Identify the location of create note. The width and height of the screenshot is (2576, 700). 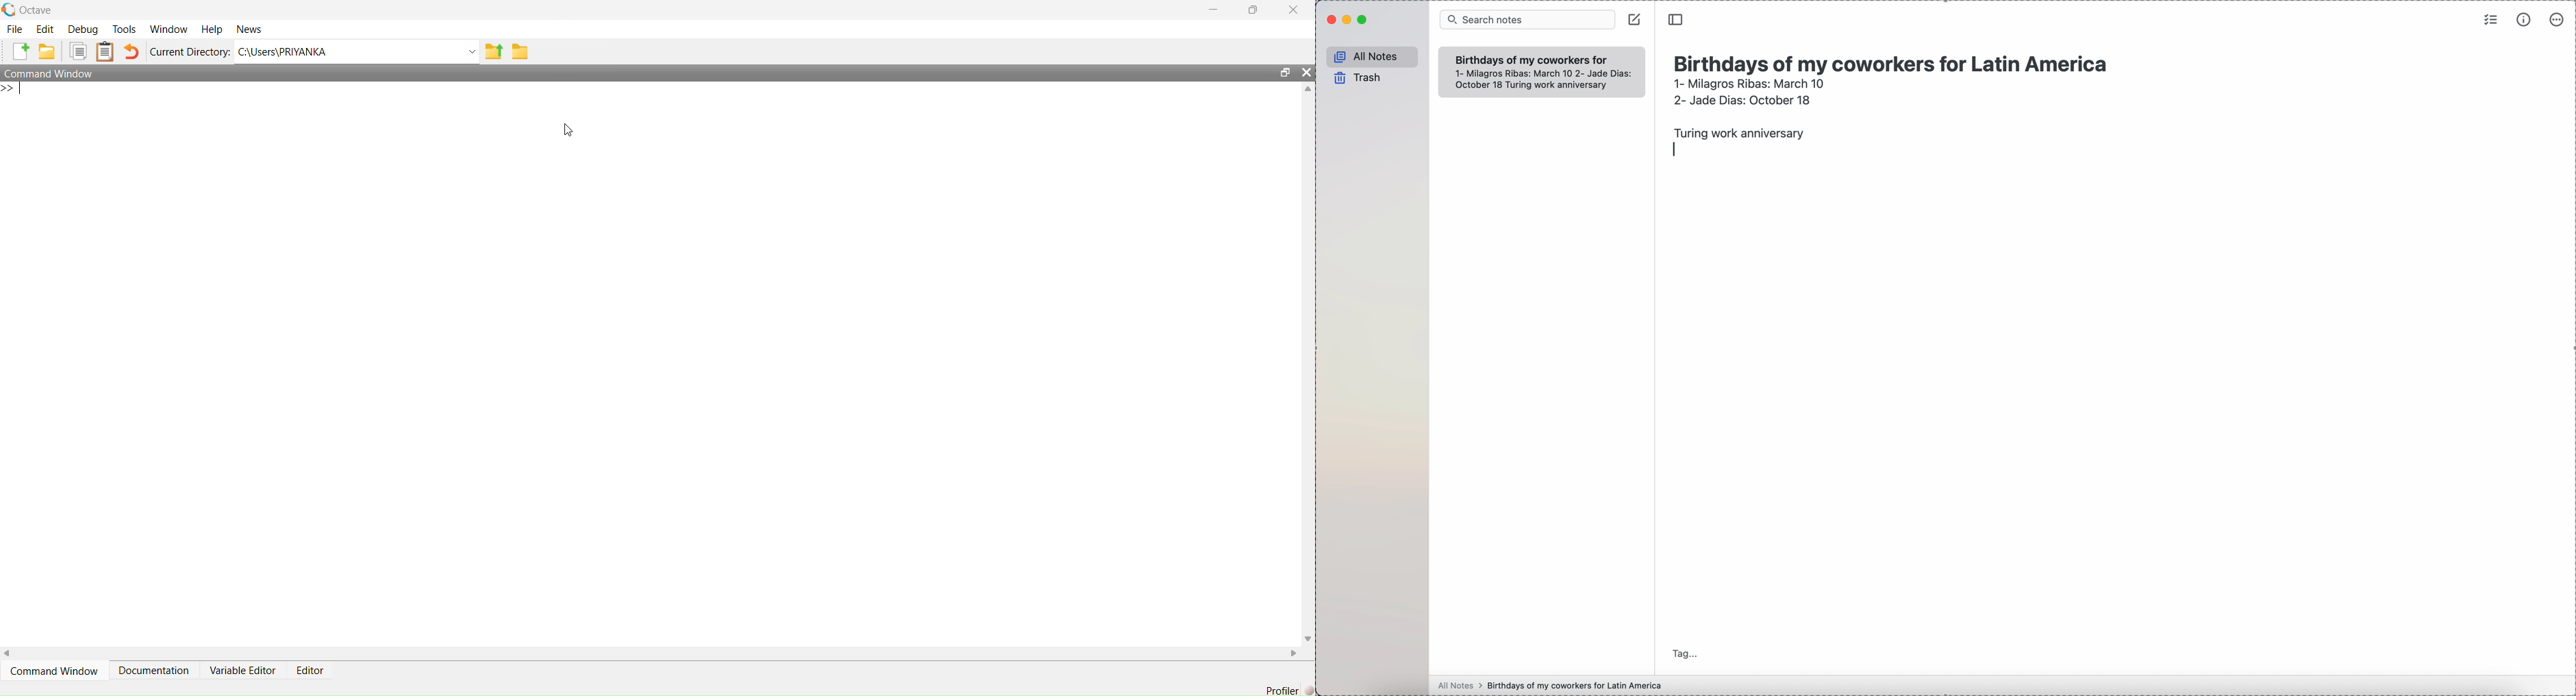
(1634, 19).